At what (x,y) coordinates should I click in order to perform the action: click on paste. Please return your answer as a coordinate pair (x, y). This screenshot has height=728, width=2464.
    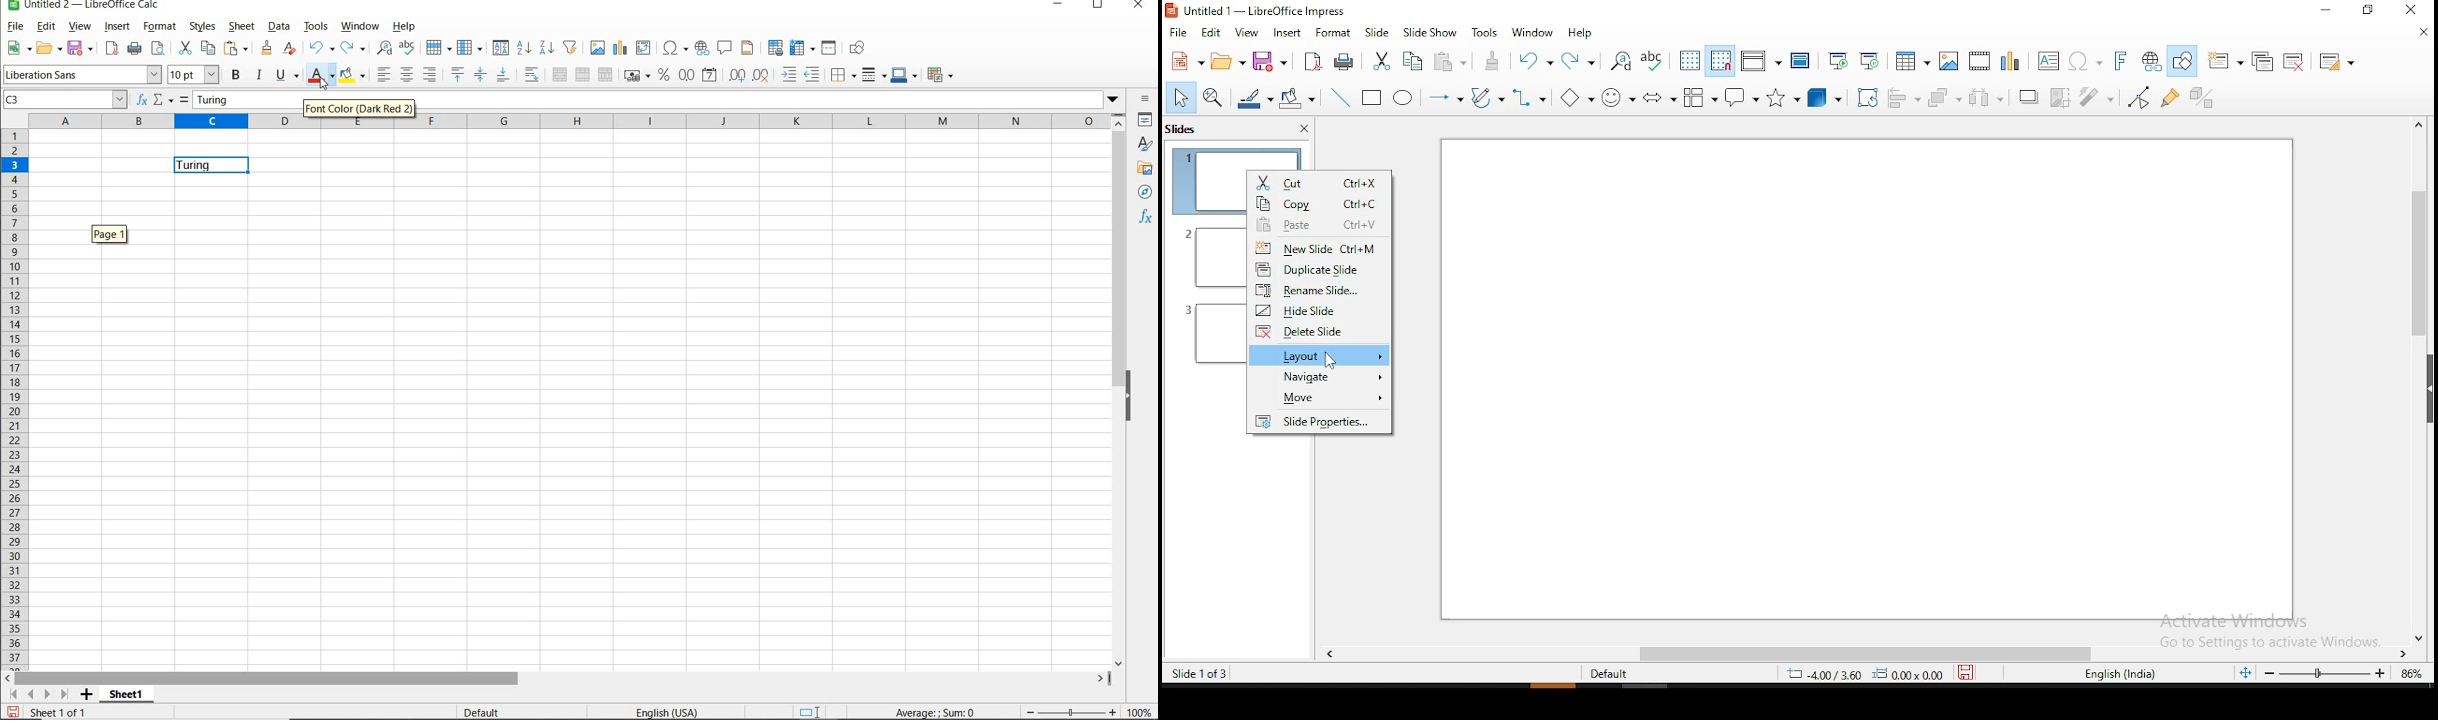
    Looking at the image, I should click on (1450, 60).